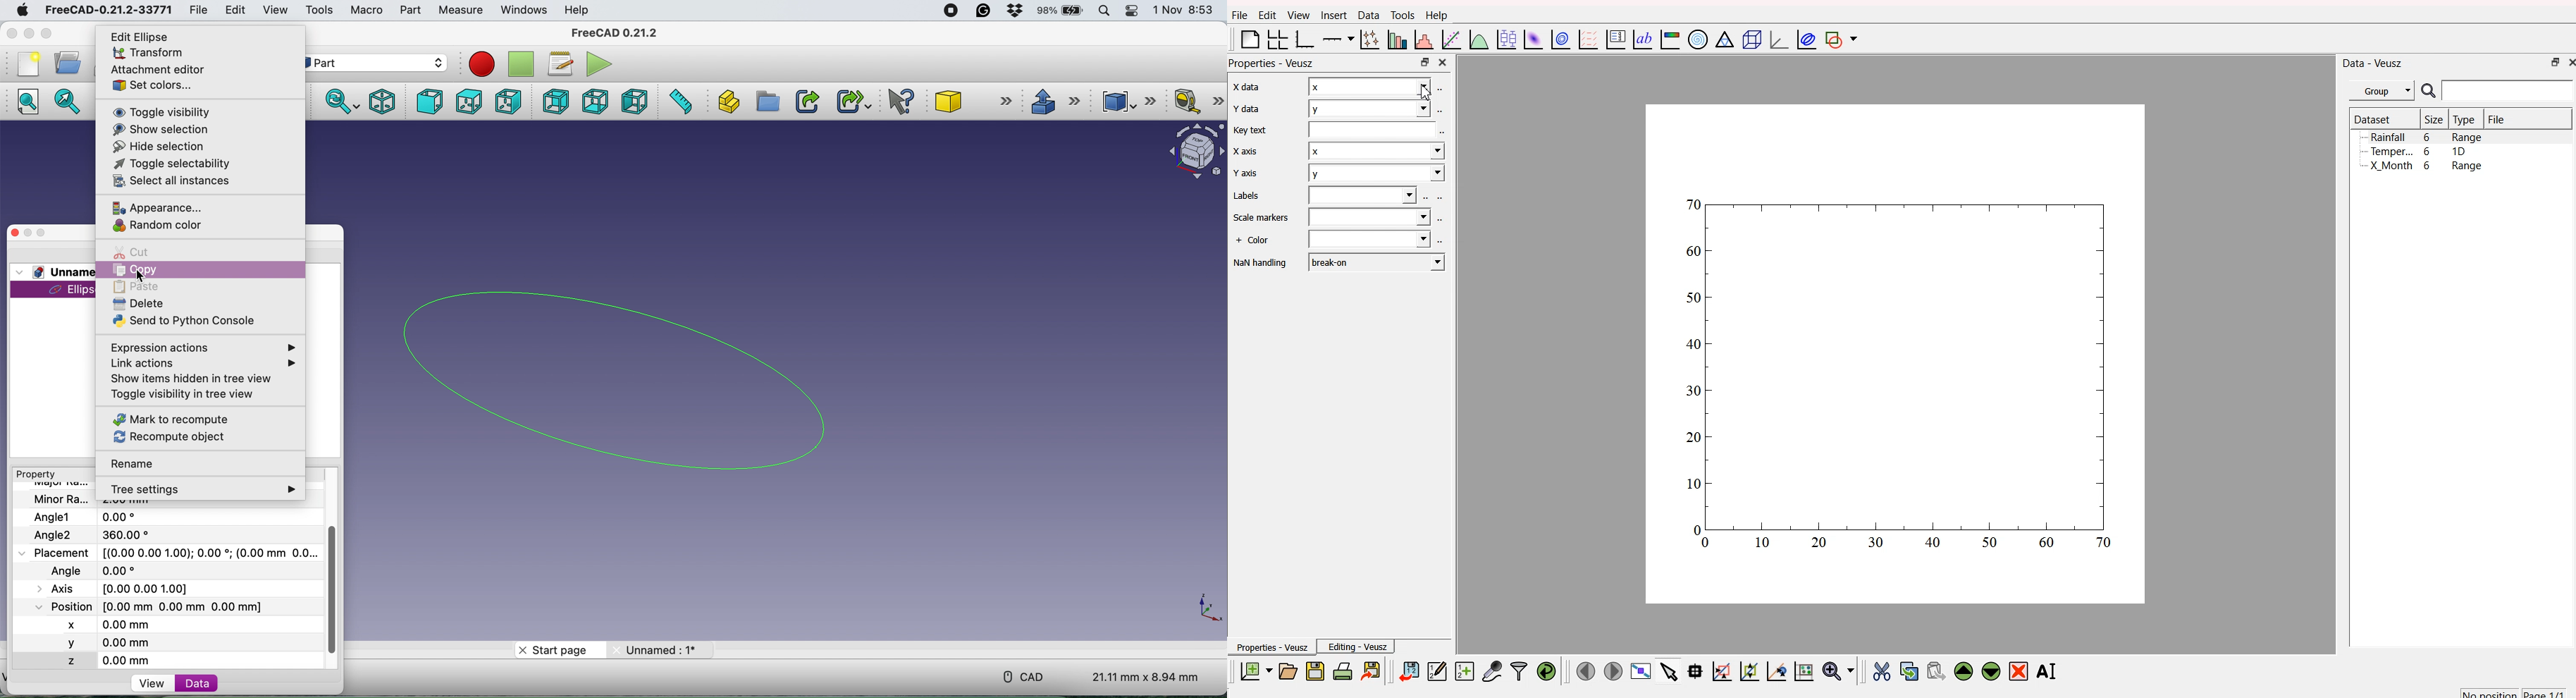  I want to click on reload linked dataset, so click(1546, 669).